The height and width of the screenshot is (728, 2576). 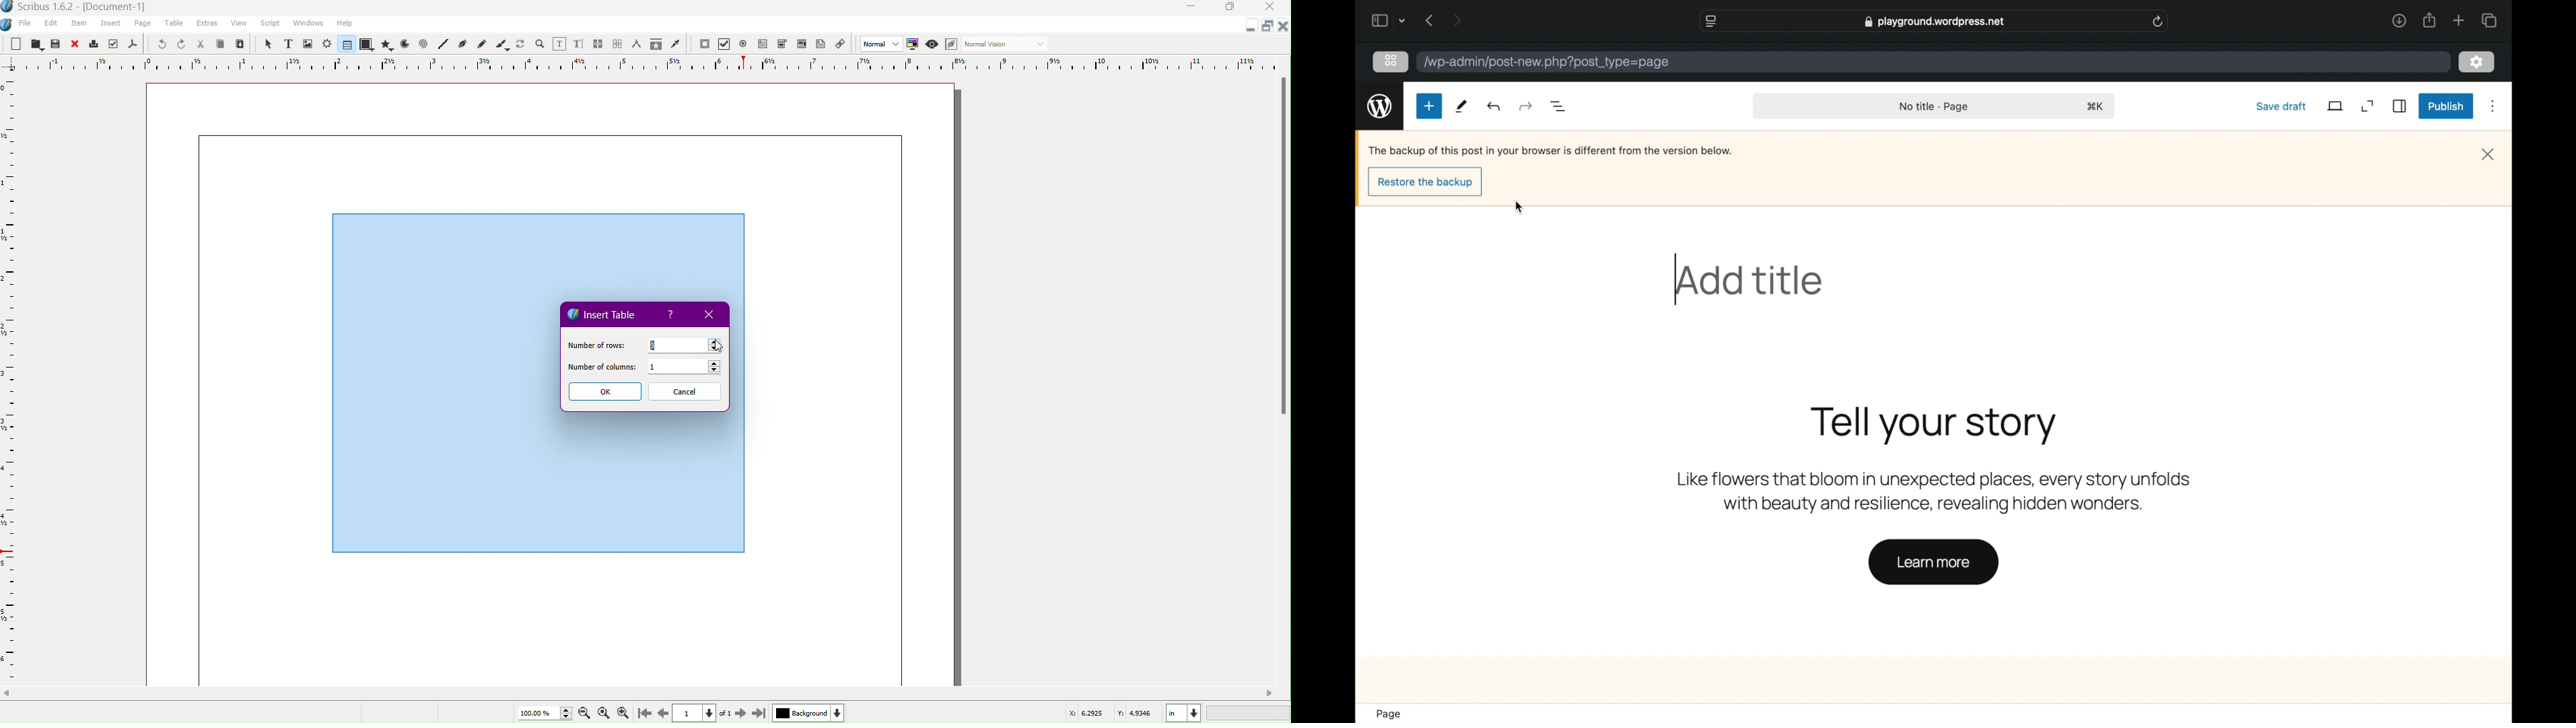 I want to click on Cut, so click(x=201, y=44).